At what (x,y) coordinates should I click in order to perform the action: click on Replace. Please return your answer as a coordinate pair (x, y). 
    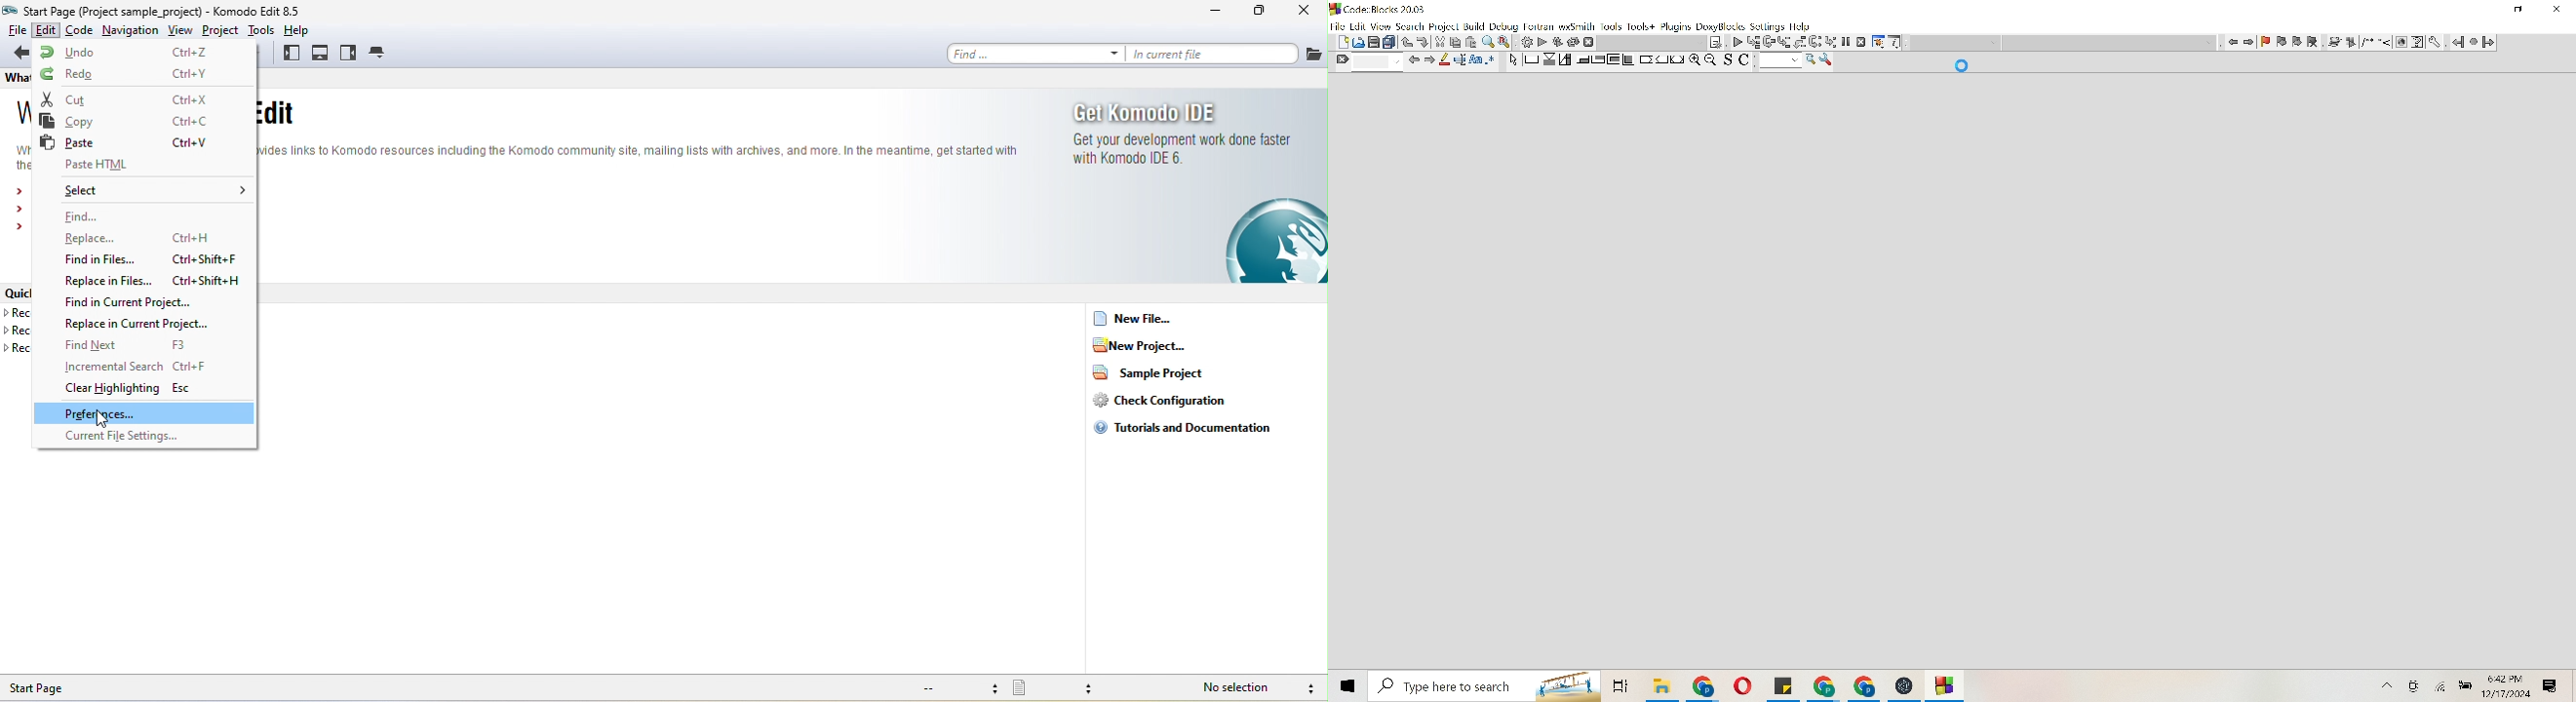
    Looking at the image, I should click on (1505, 42).